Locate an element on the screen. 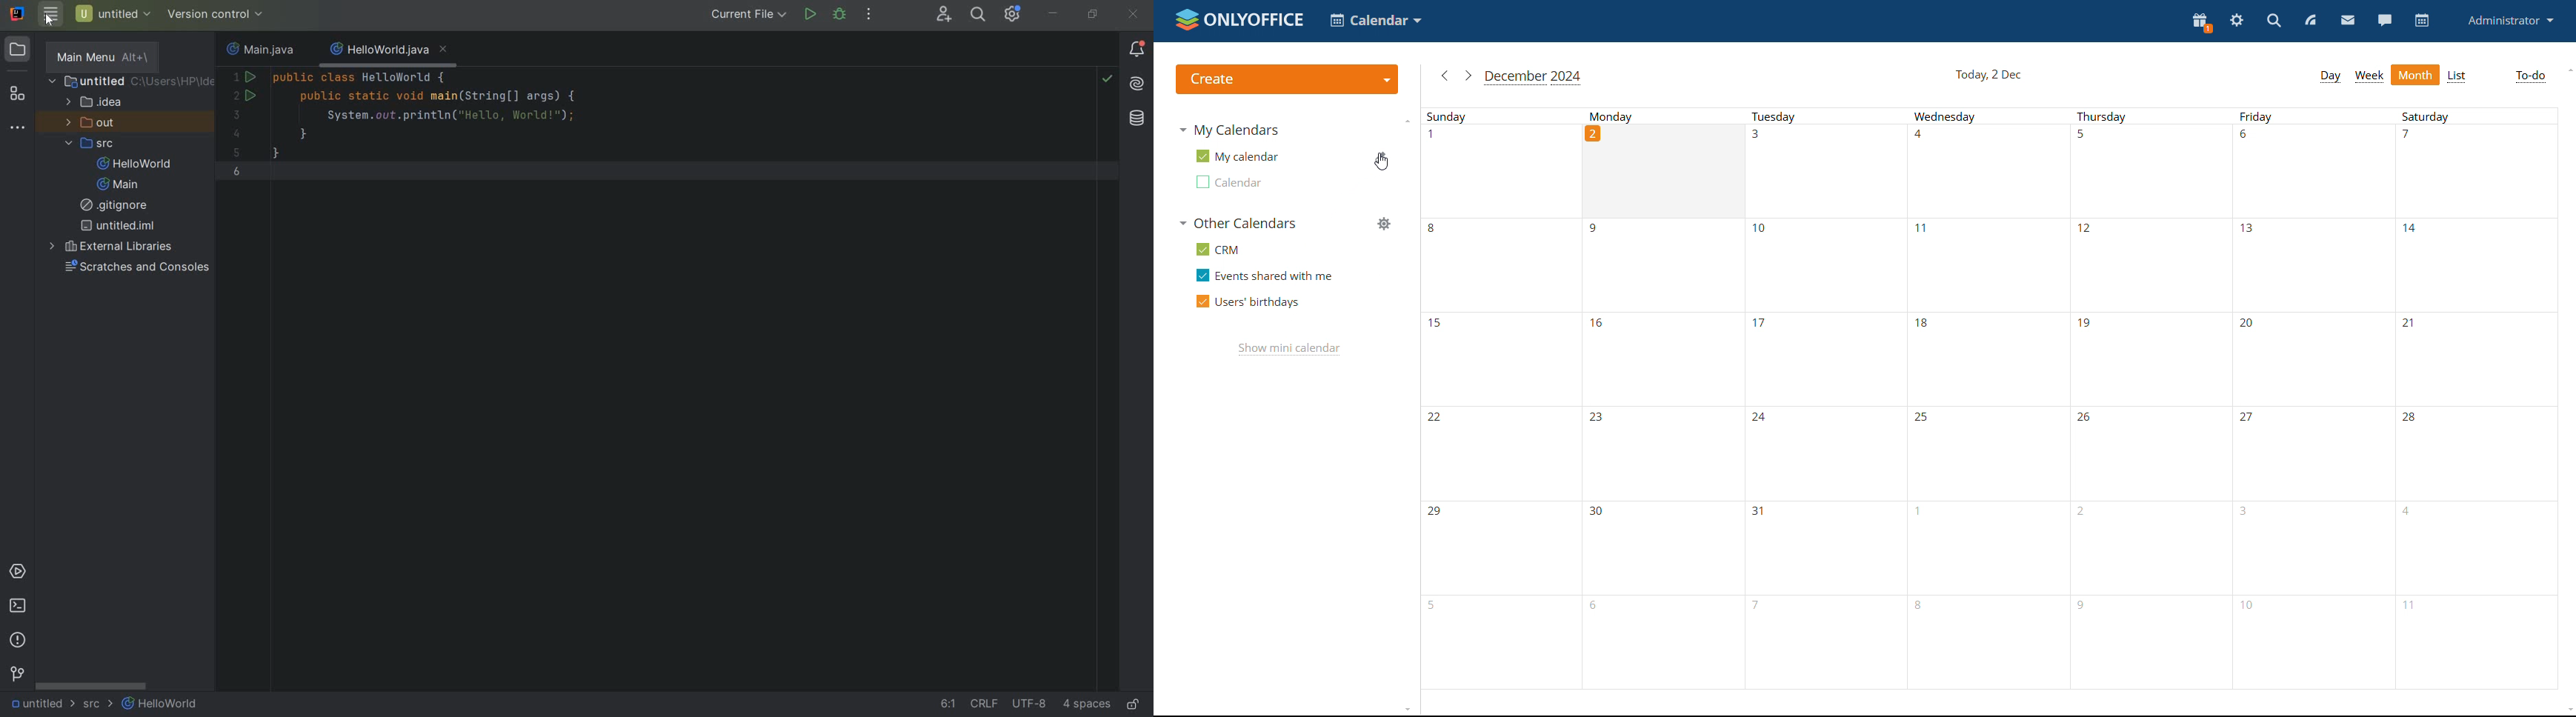 This screenshot has height=728, width=2576. HelloWorld is located at coordinates (161, 705).